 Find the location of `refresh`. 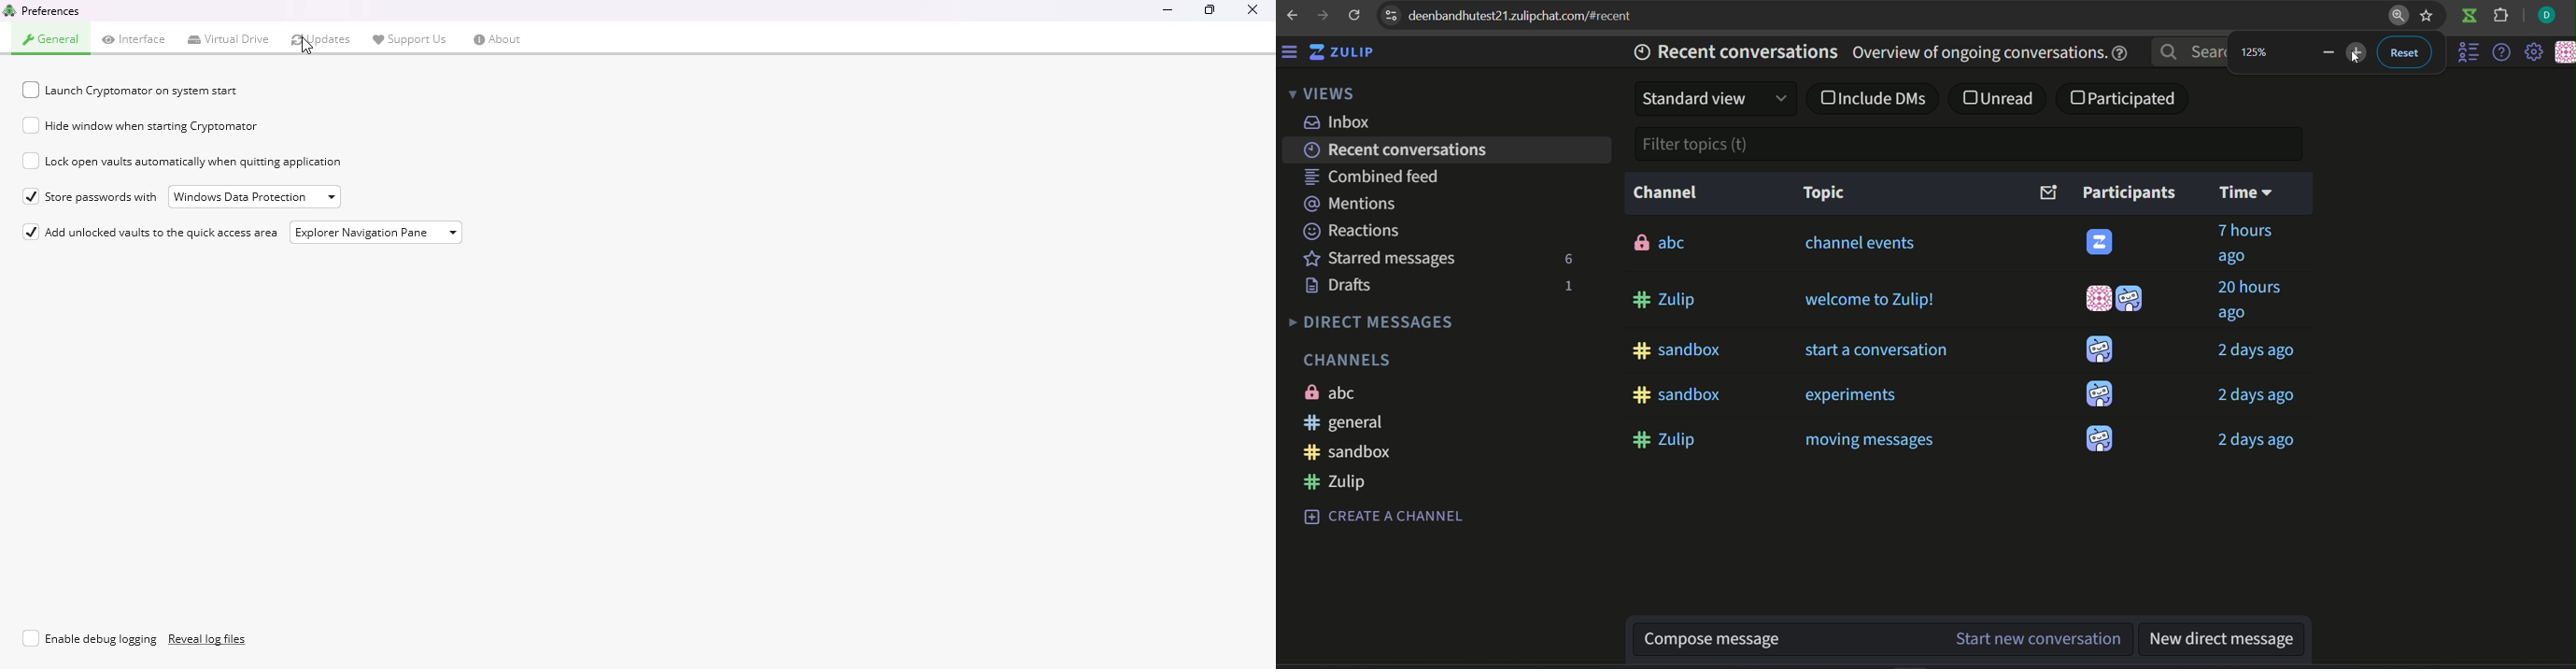

refresh is located at coordinates (1354, 16).